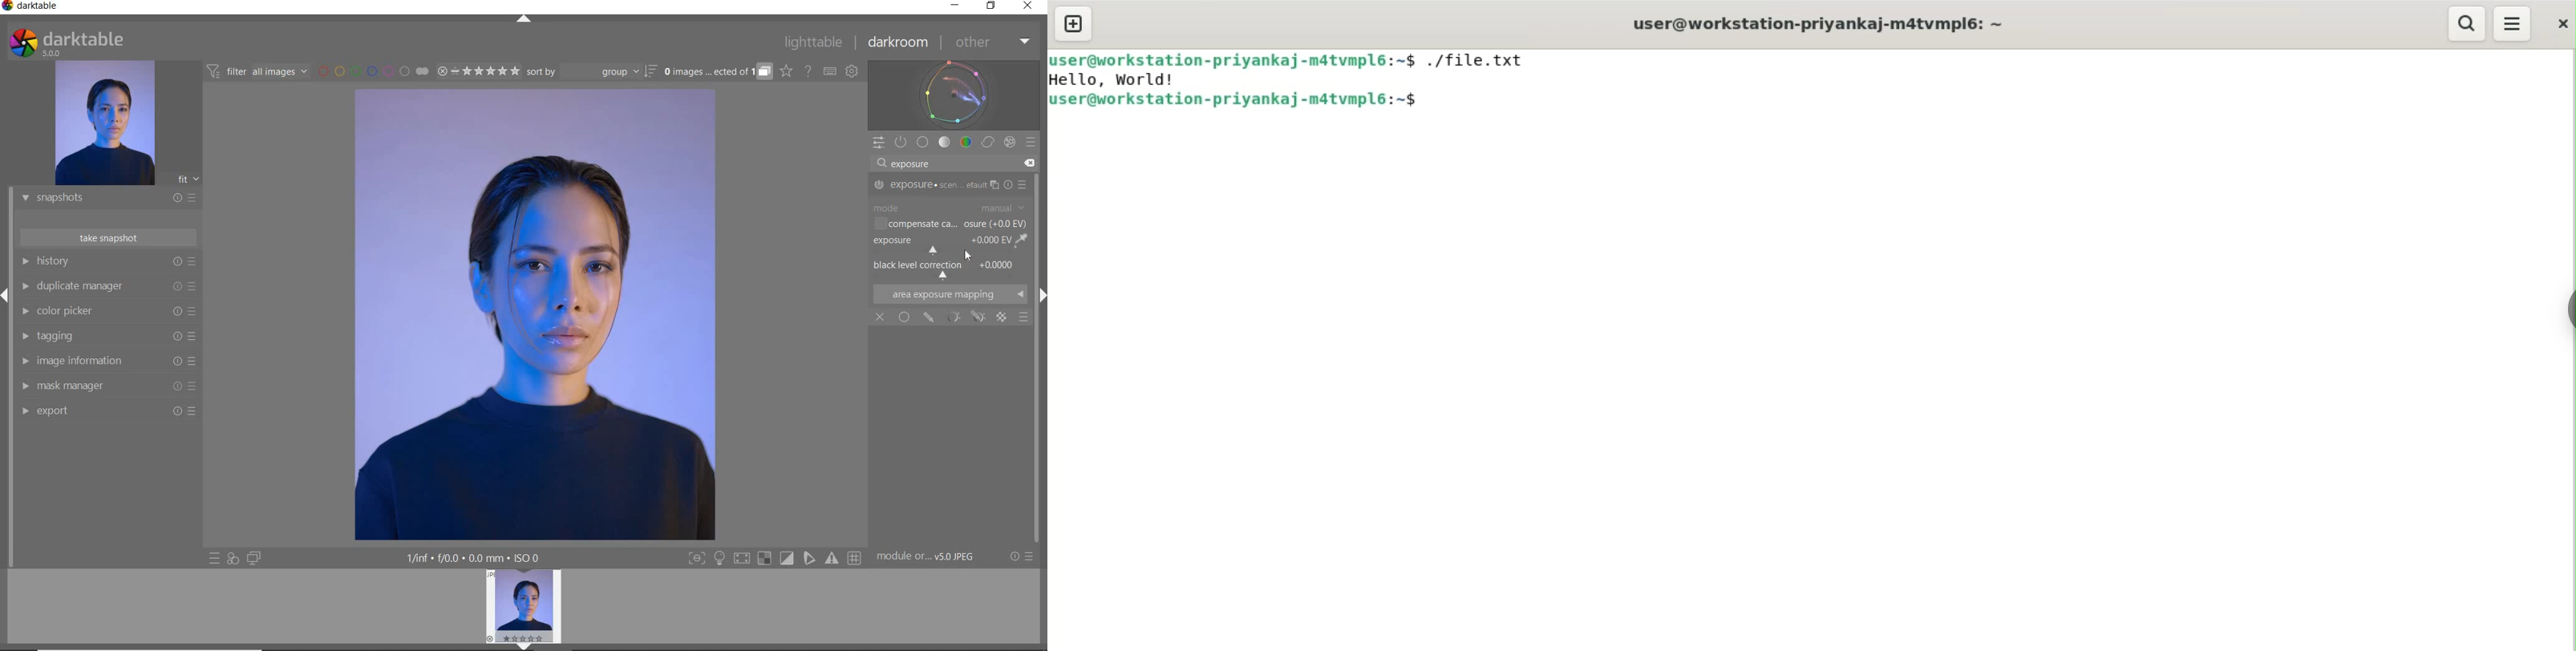 The width and height of the screenshot is (2576, 672). I want to click on SET KEYBOARD SHORTCUTS, so click(830, 71).